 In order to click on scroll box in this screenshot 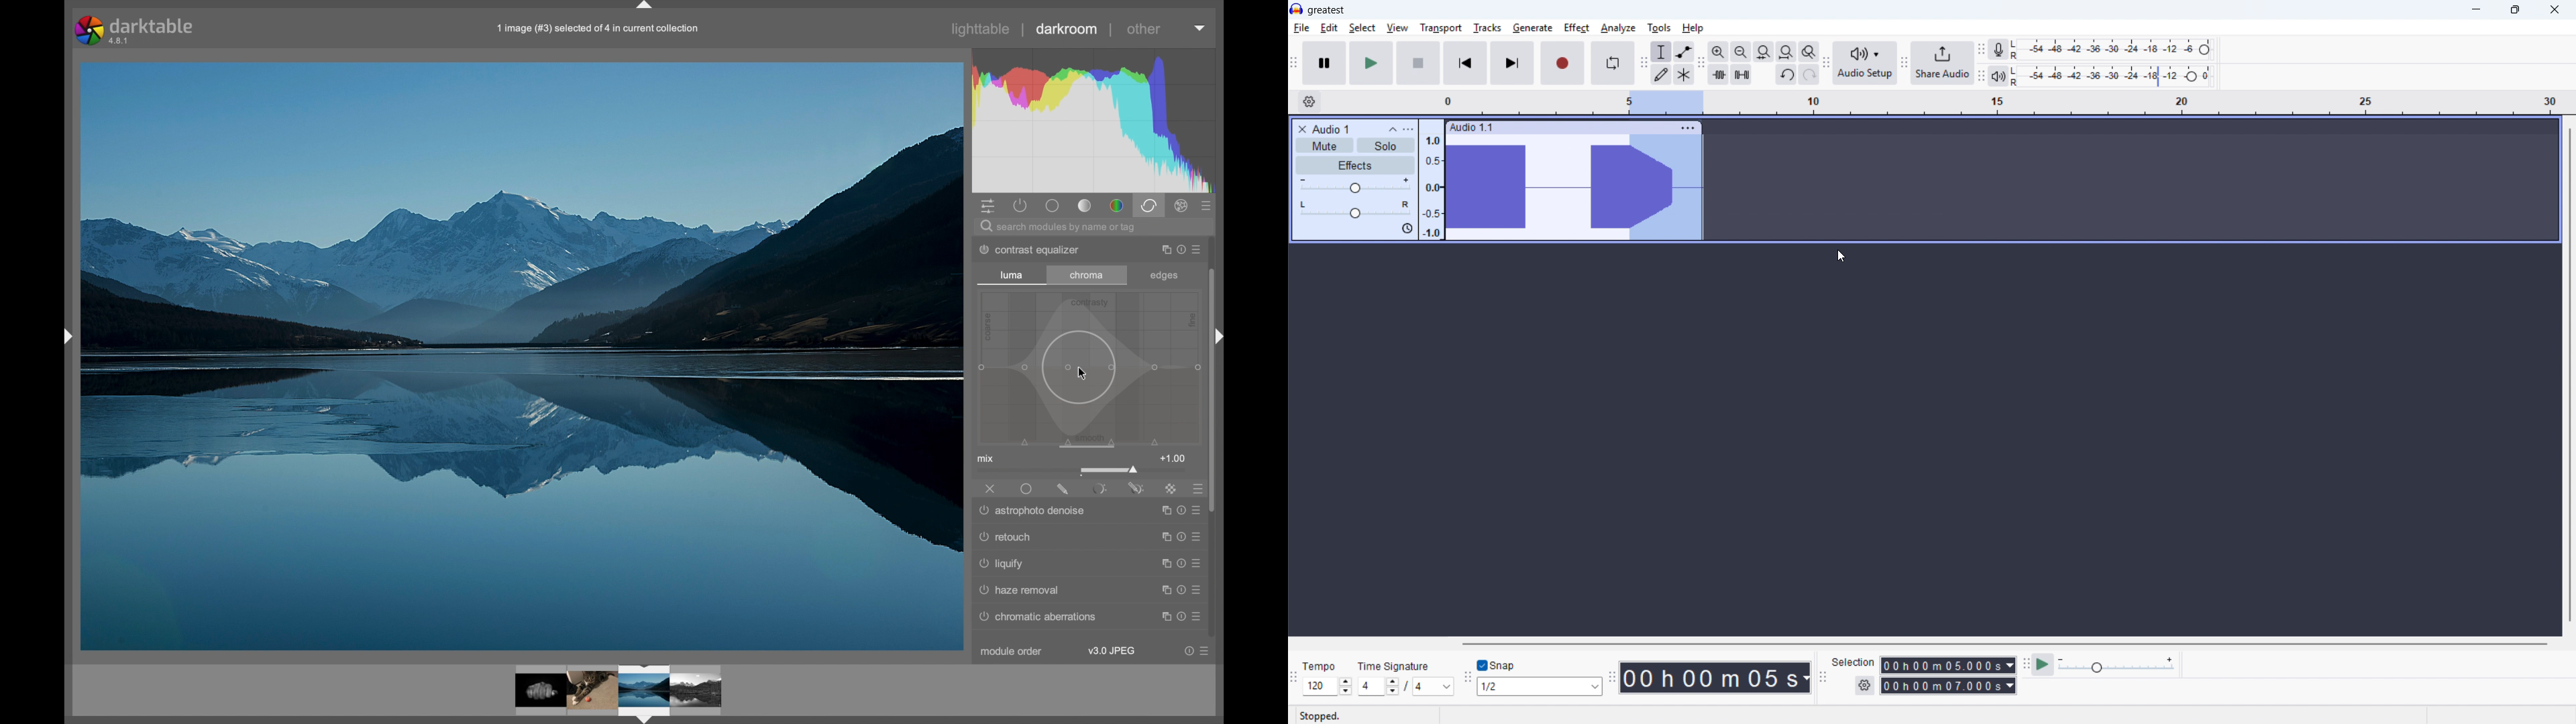, I will do `click(1212, 426)`.